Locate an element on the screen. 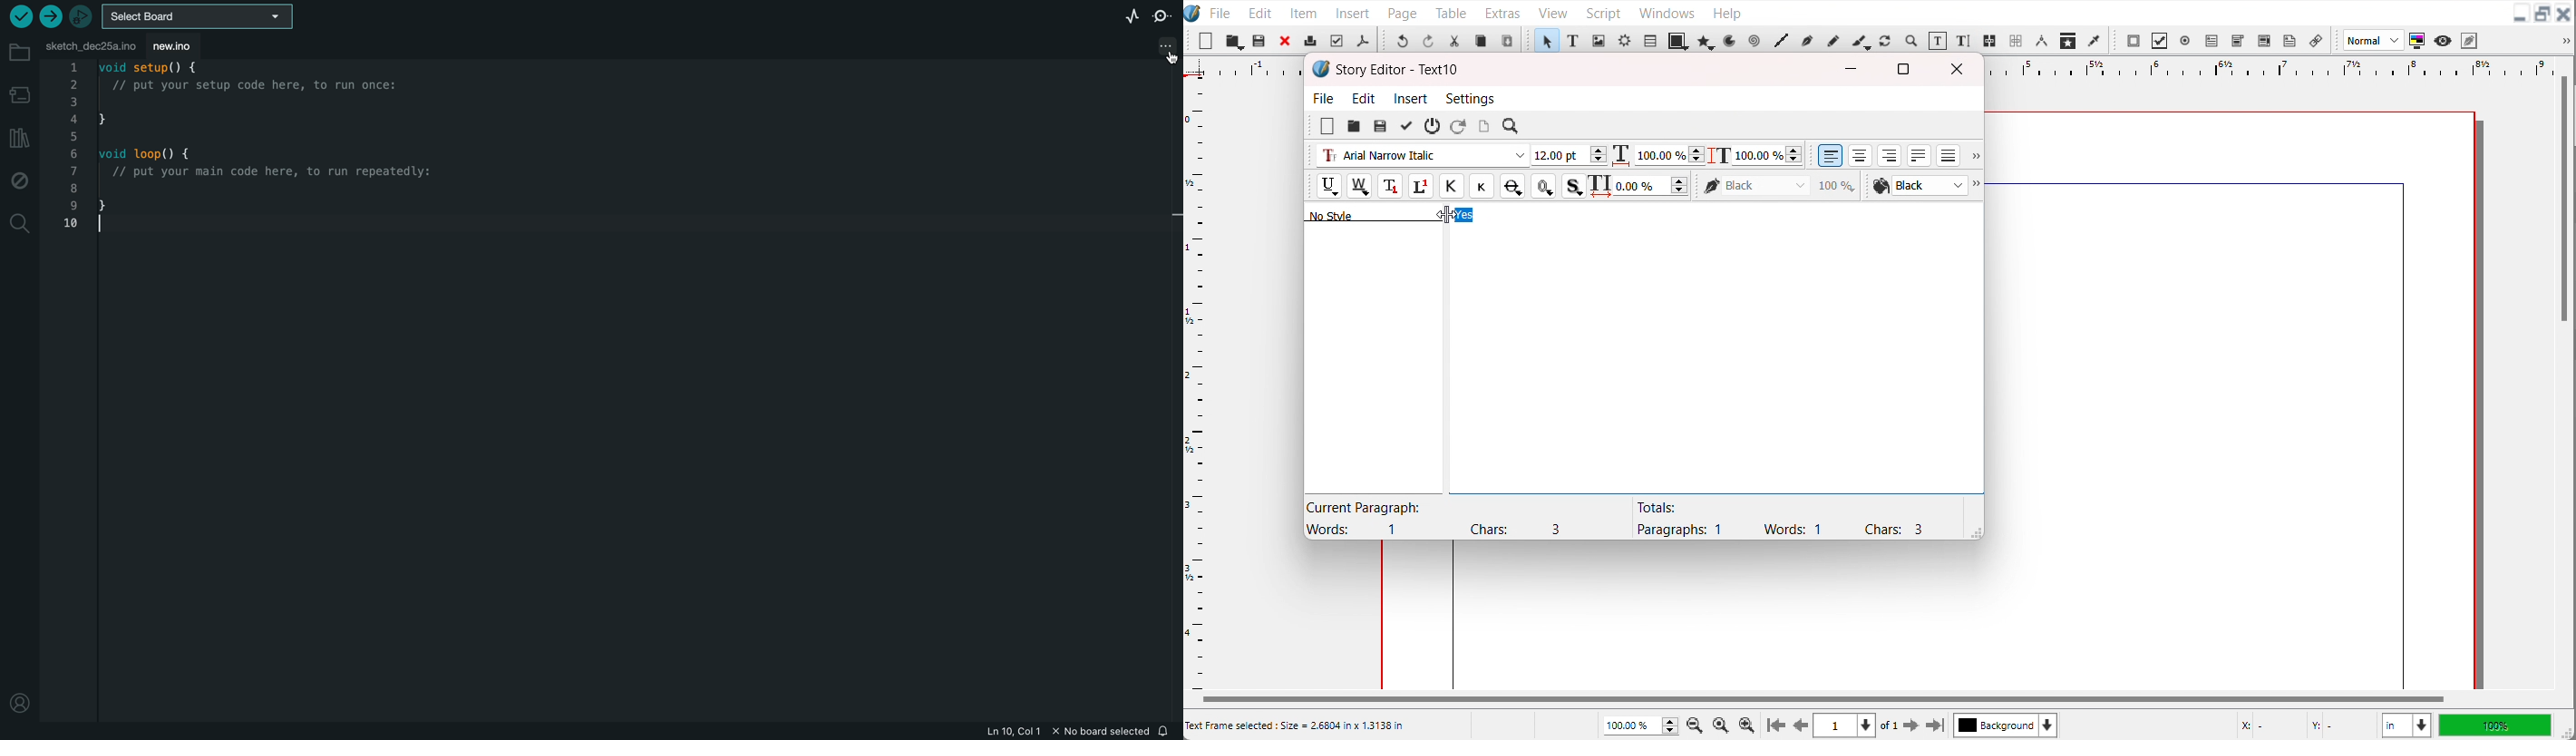 The image size is (2576, 756). Maximize is located at coordinates (1903, 68).